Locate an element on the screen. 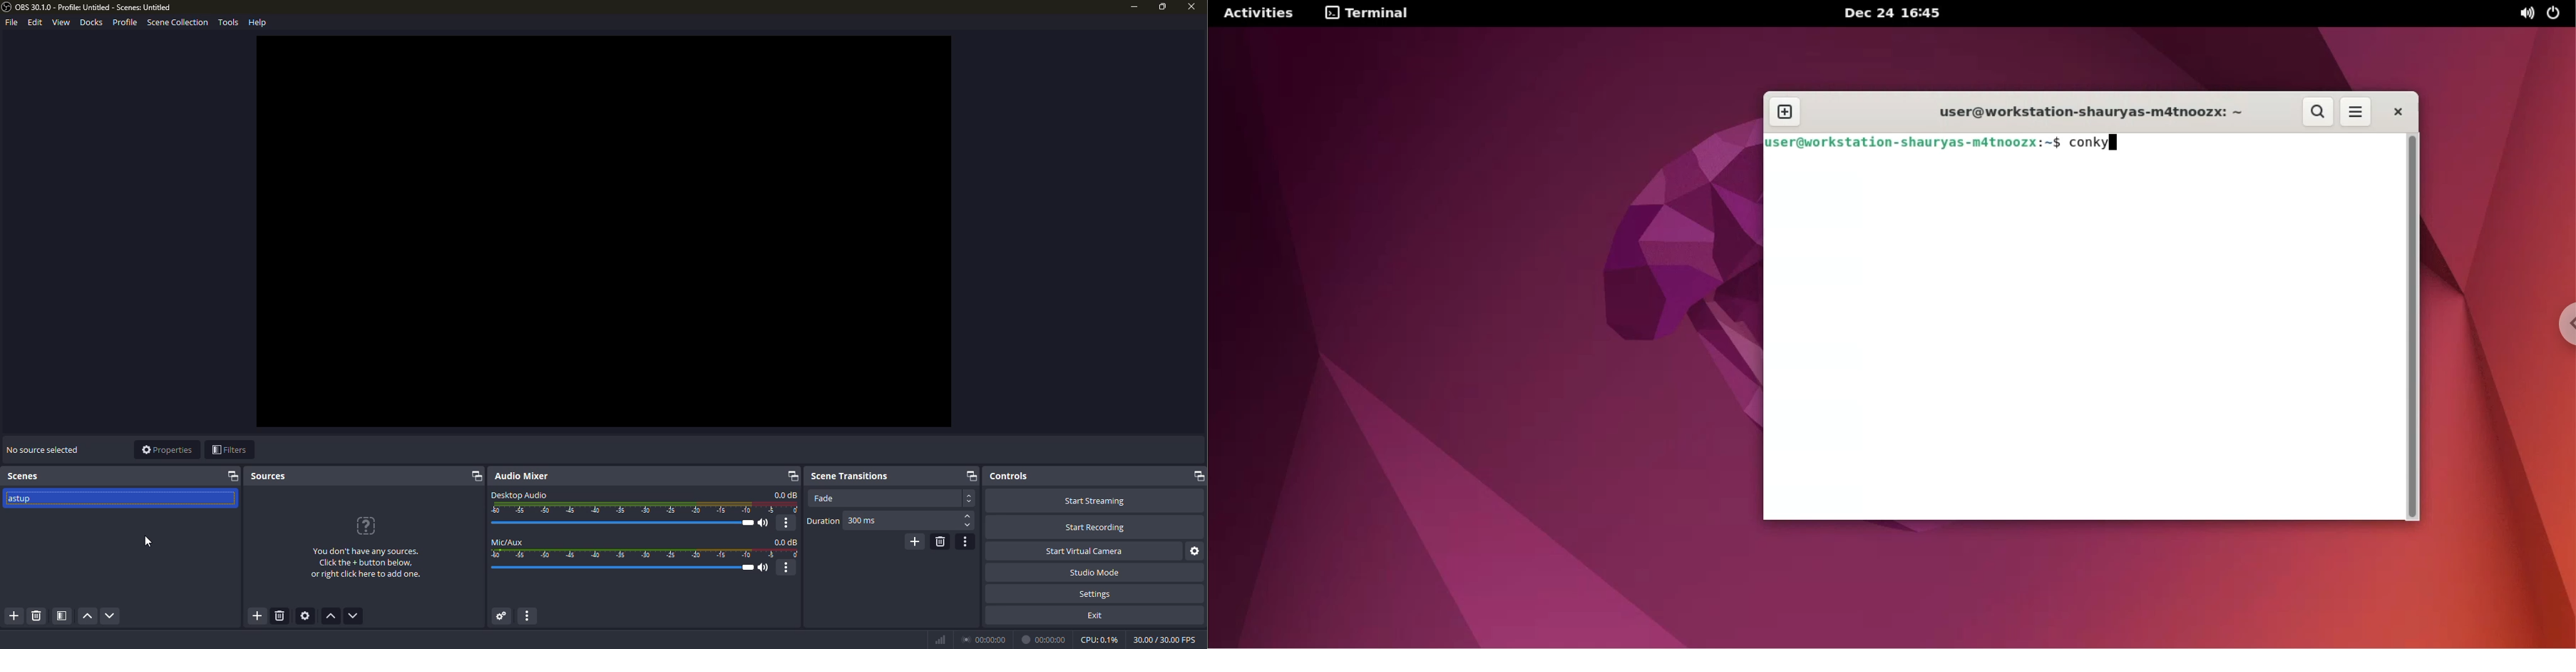 The image size is (2576, 672). workspace is located at coordinates (604, 231).